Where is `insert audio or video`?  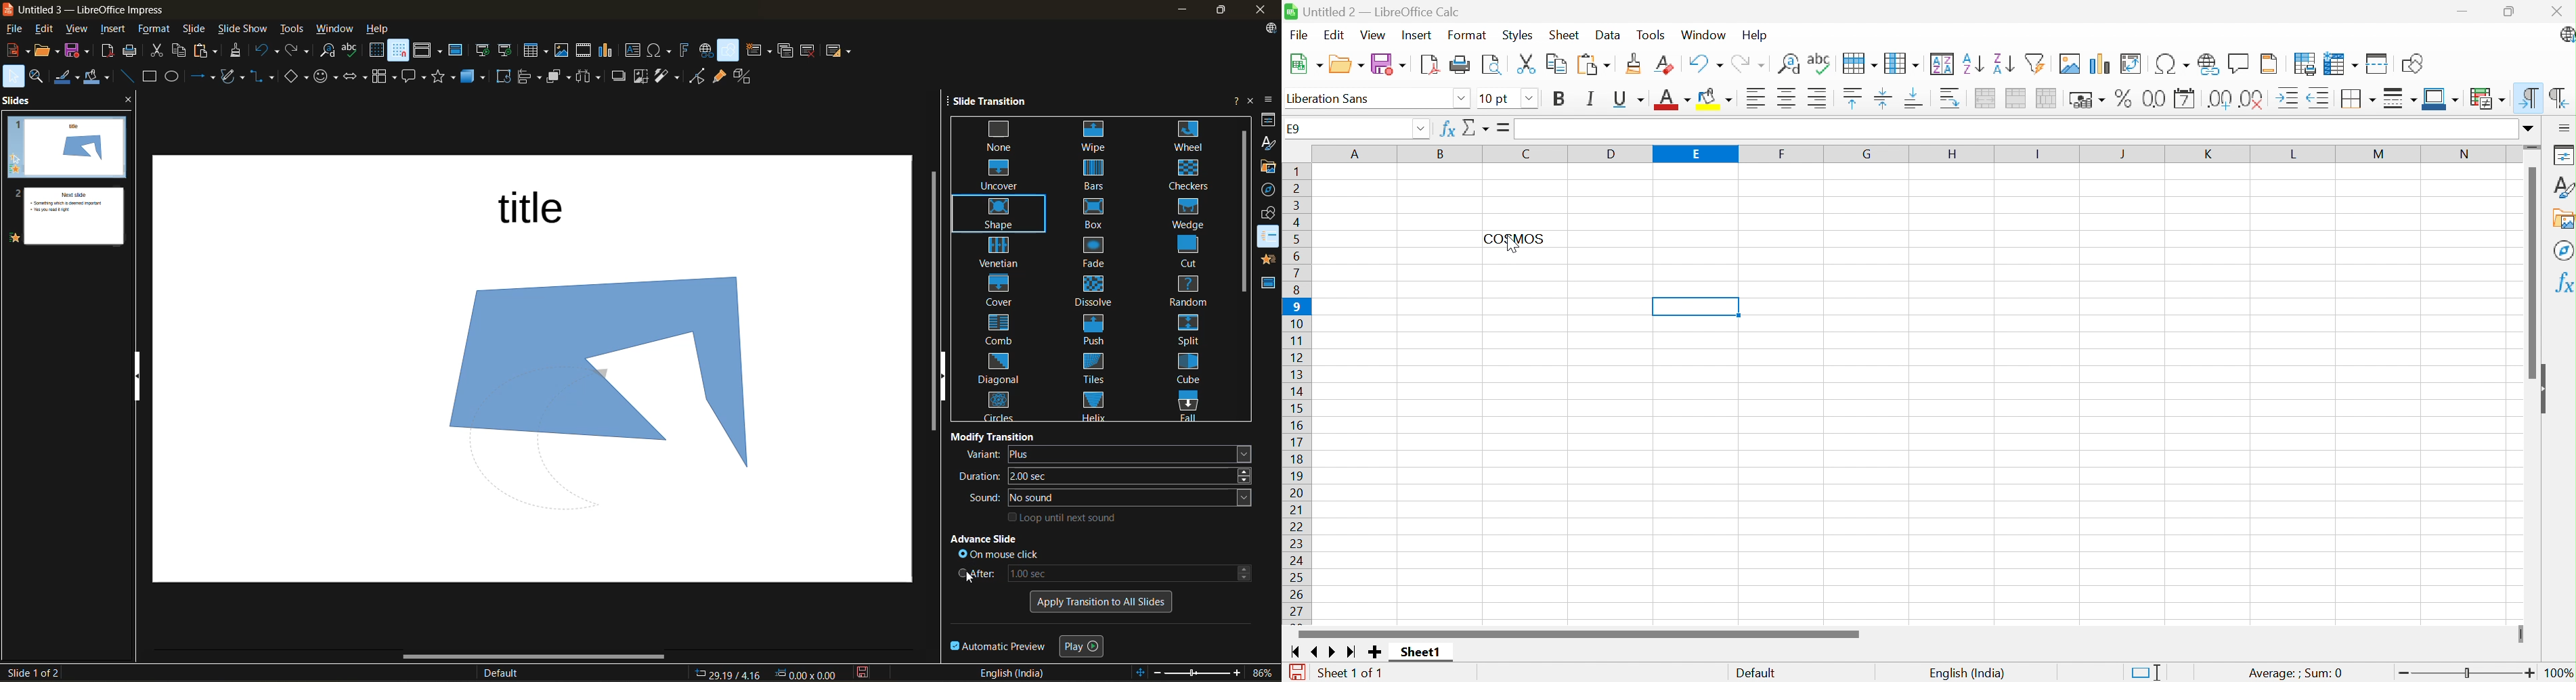
insert audio or video is located at coordinates (586, 53).